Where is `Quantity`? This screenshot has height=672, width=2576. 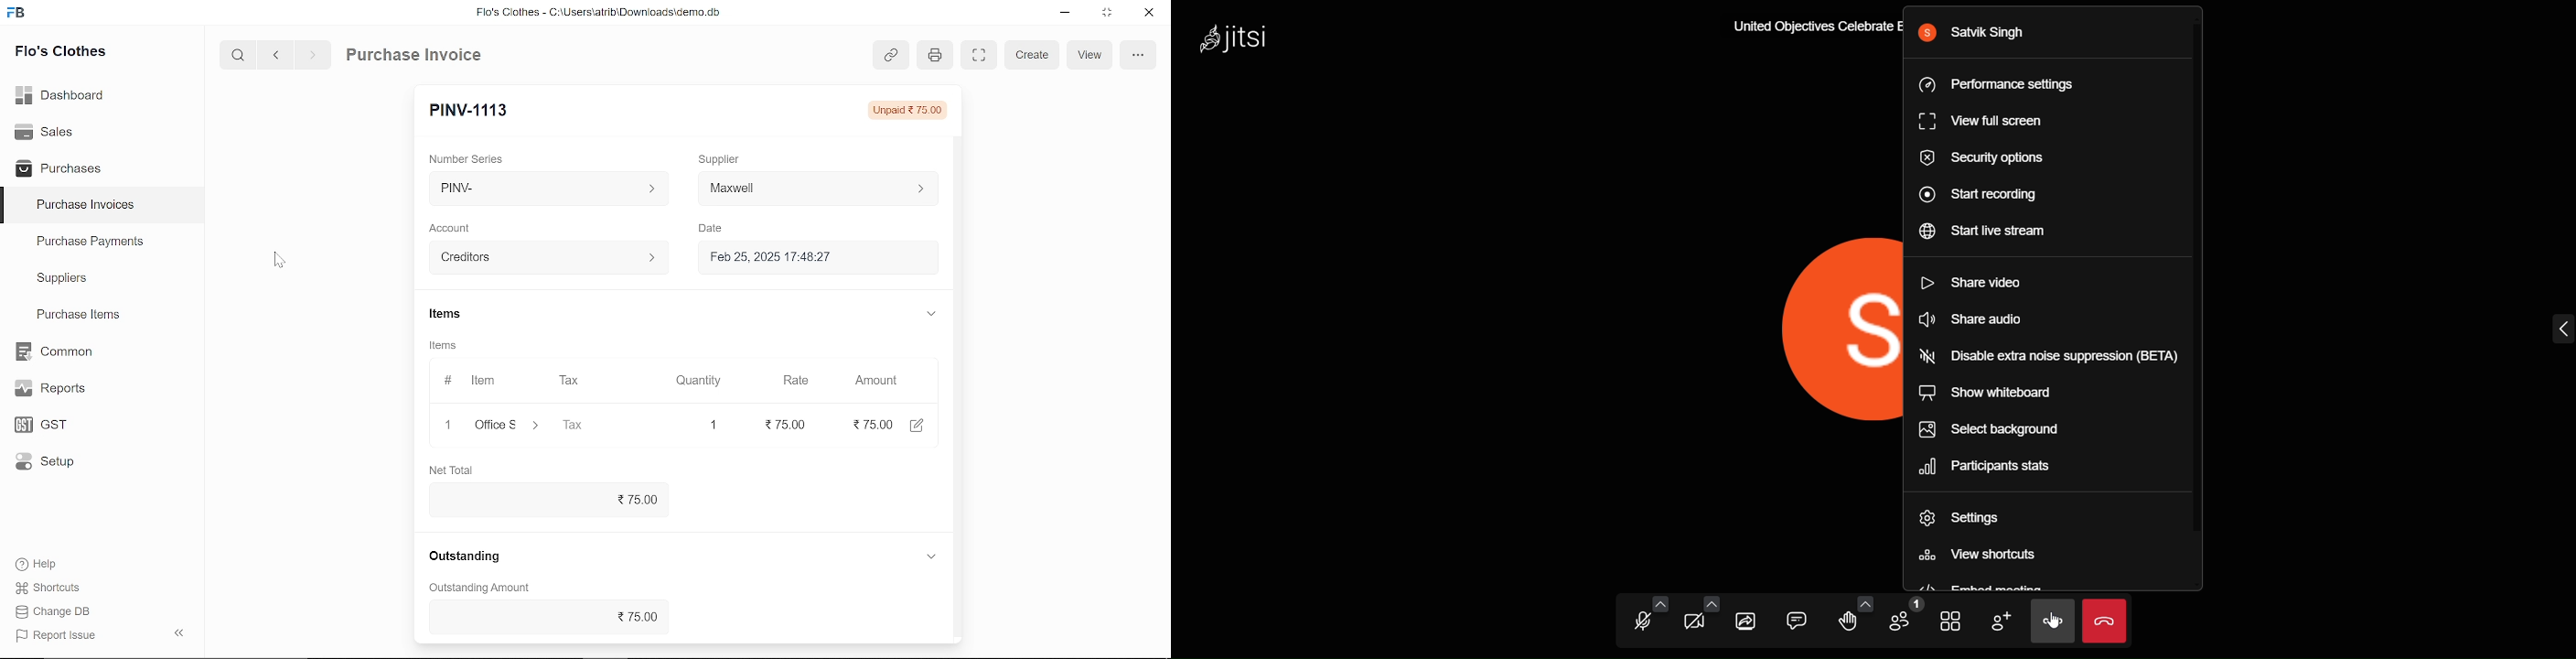 Quantity is located at coordinates (701, 380).